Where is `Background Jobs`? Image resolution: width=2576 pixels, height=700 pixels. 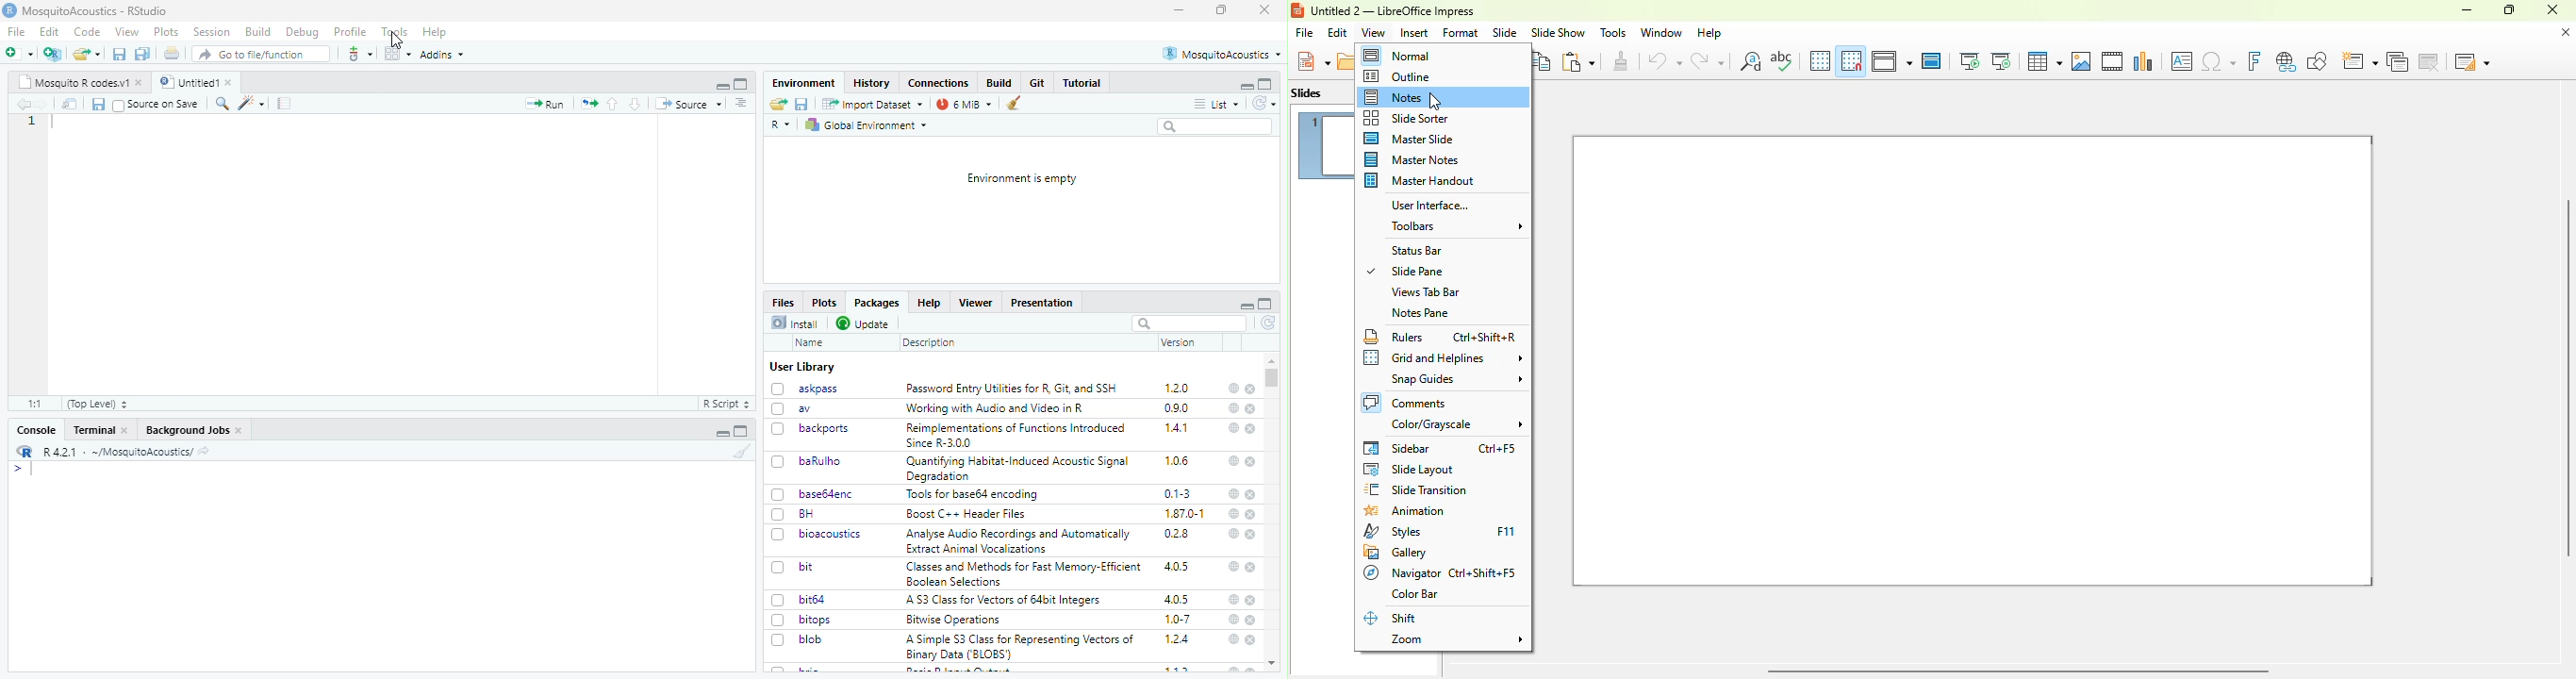
Background Jobs is located at coordinates (187, 431).